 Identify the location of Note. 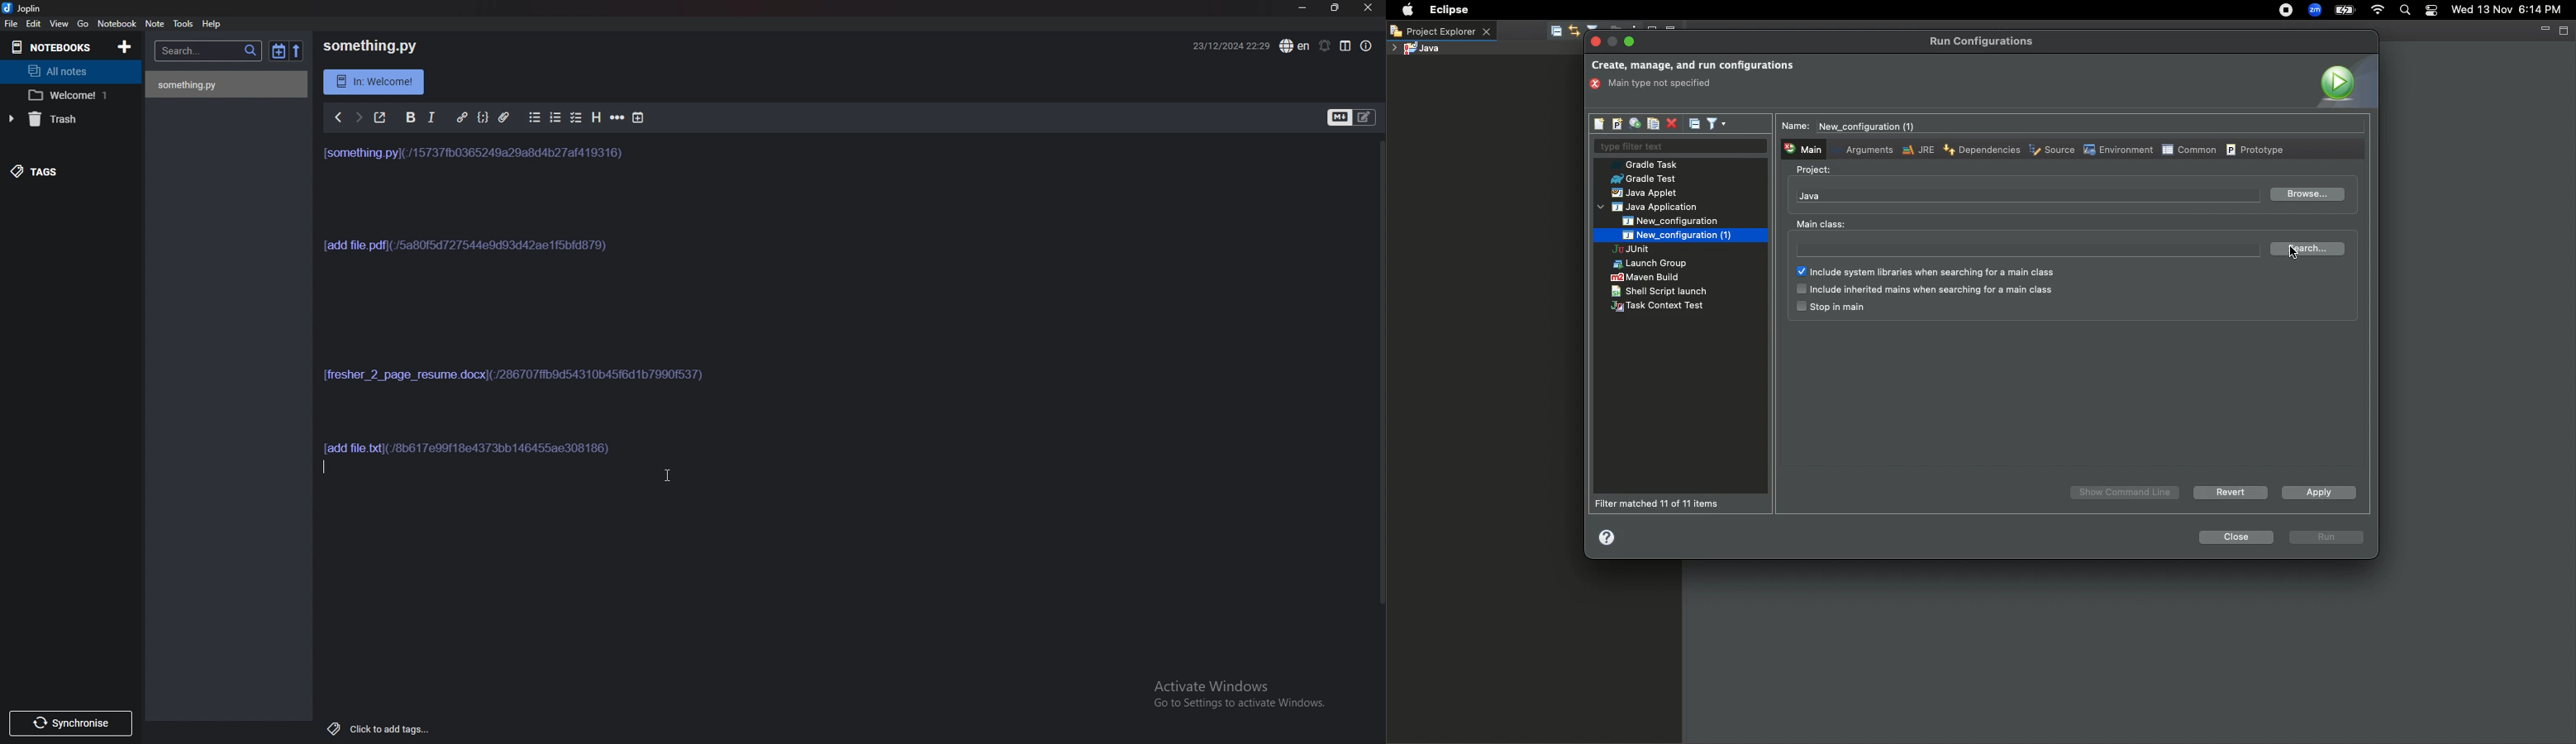
(155, 25).